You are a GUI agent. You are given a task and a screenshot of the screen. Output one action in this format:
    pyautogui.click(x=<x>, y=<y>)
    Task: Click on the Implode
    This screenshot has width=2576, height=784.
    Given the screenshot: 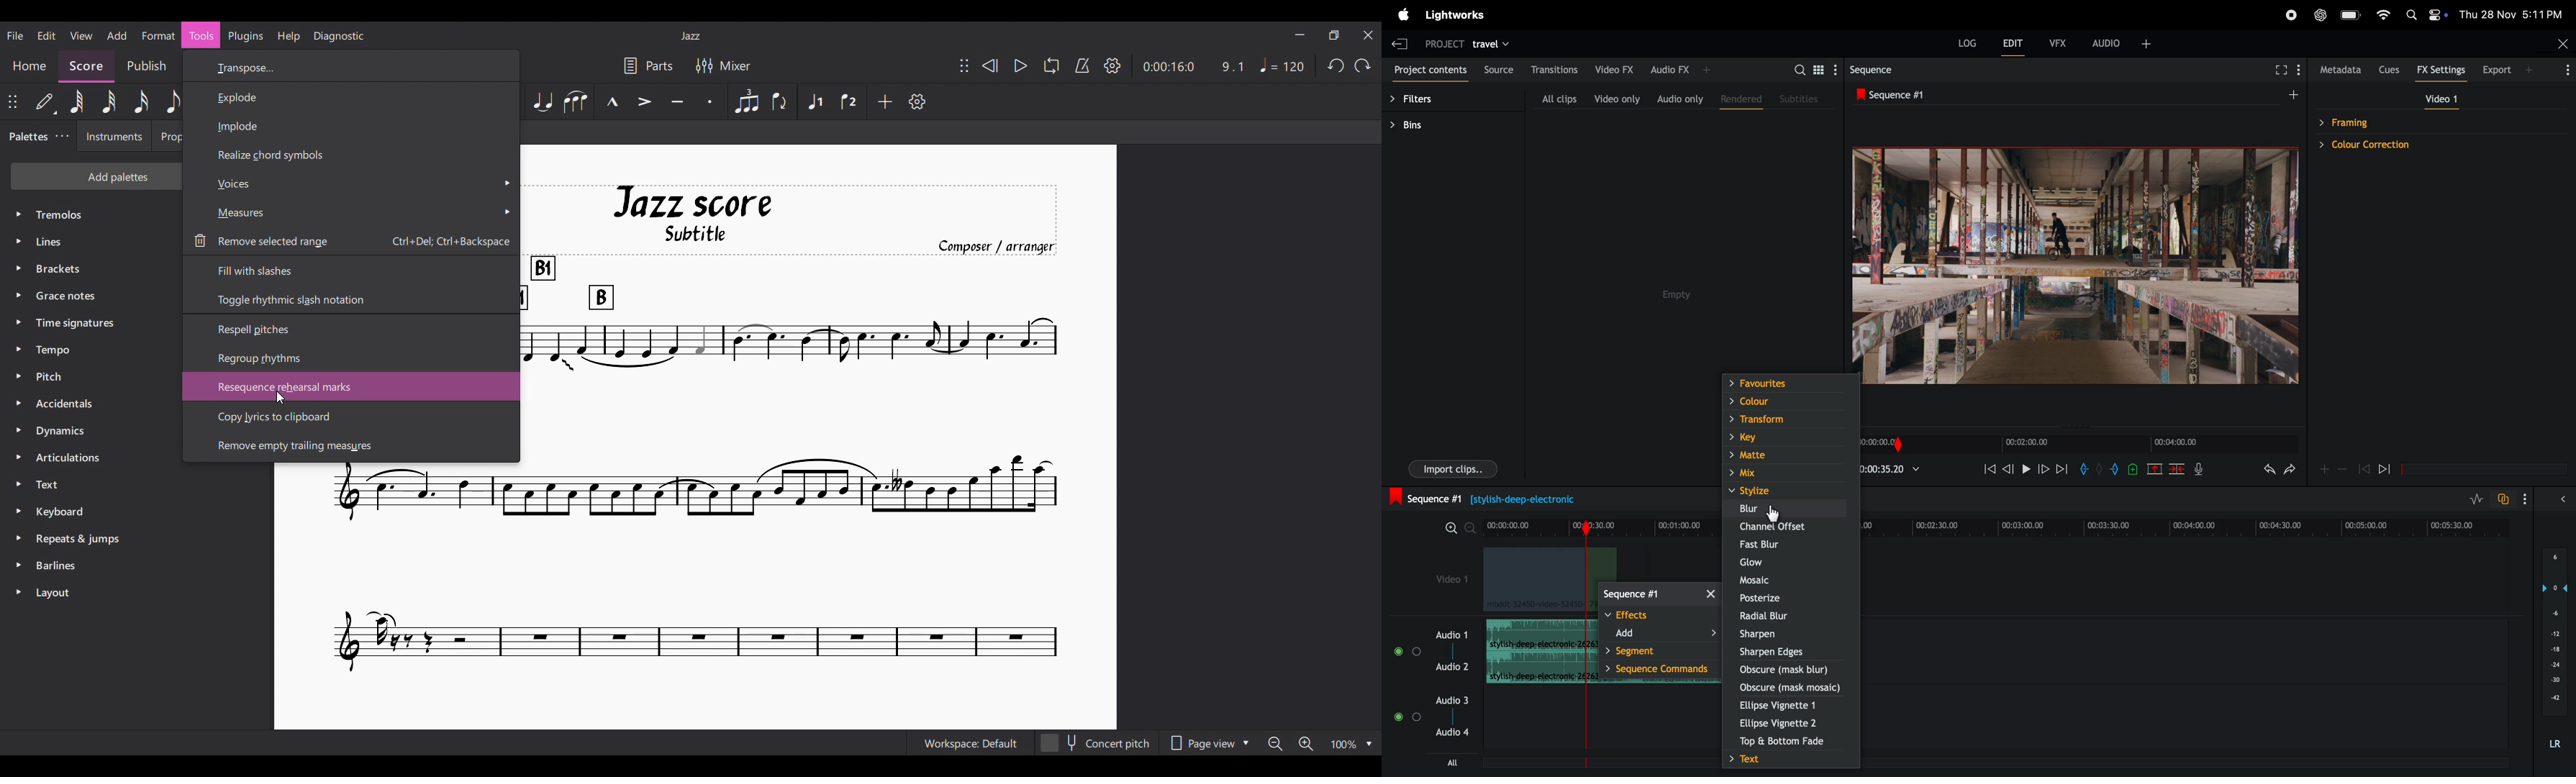 What is the action you would take?
    pyautogui.click(x=352, y=125)
    